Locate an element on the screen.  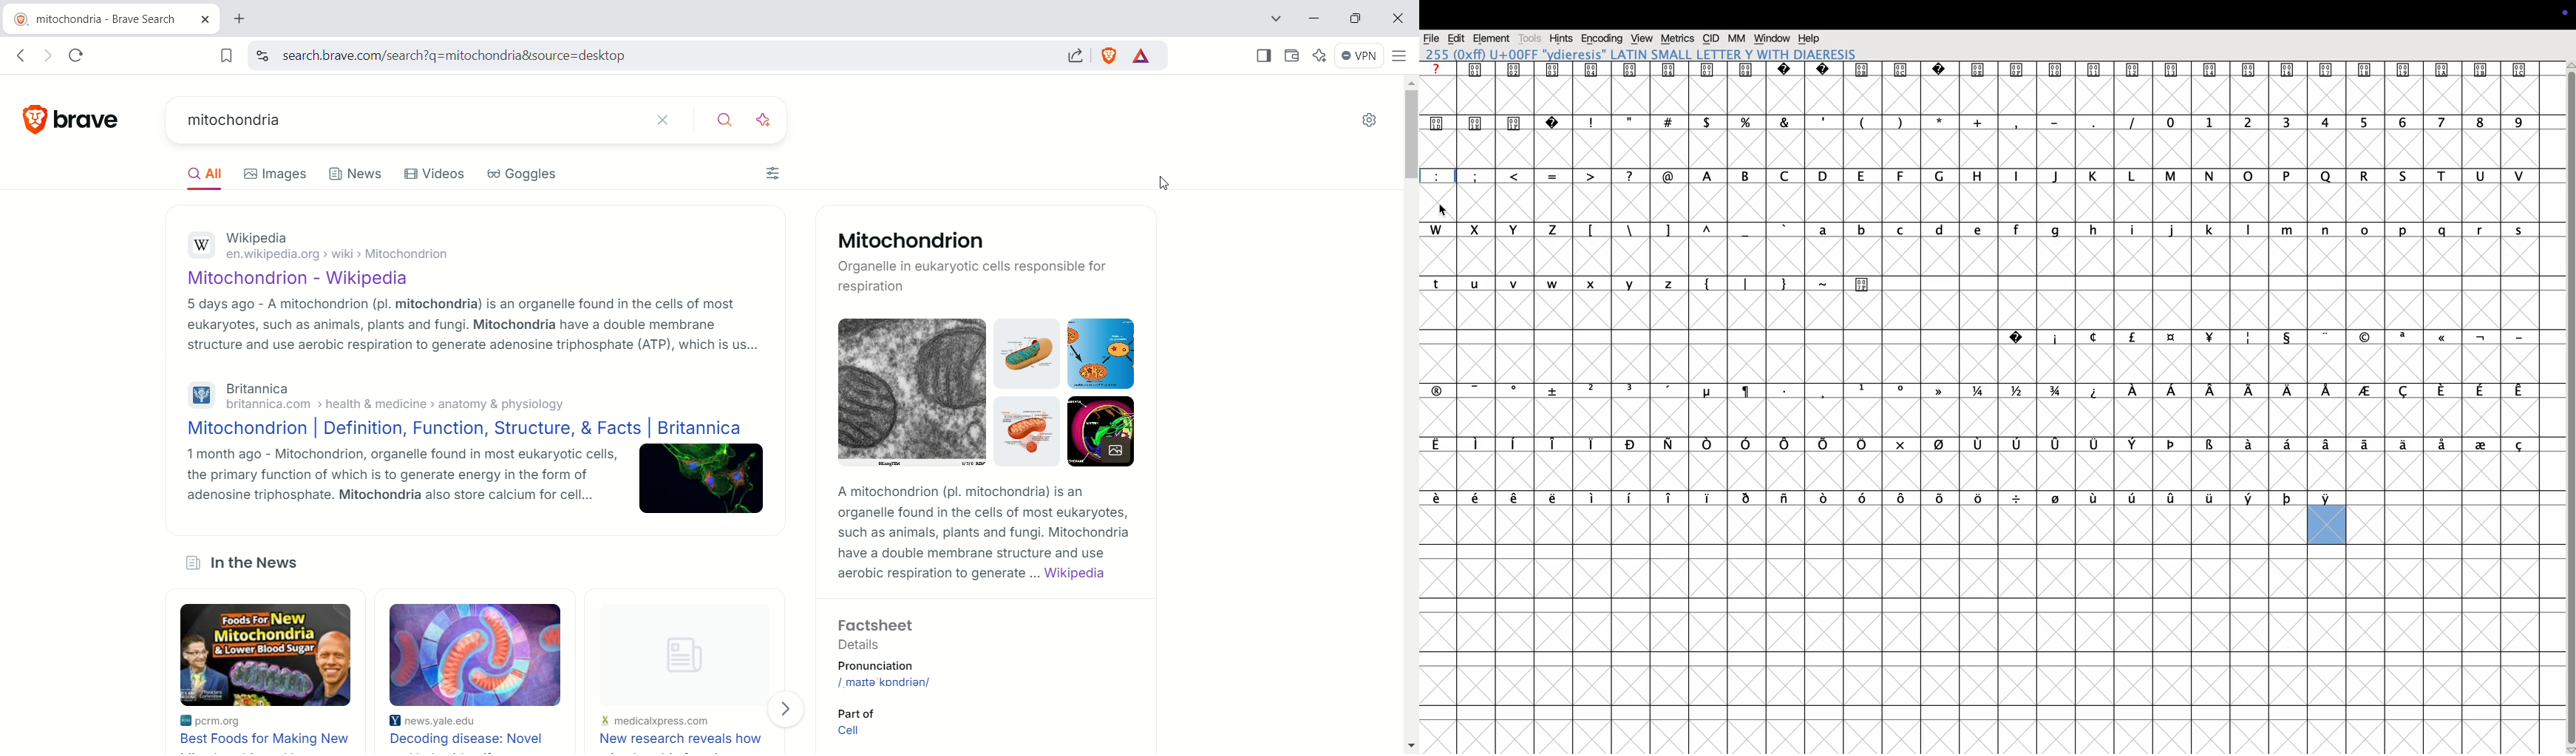
H is located at coordinates (1980, 197).